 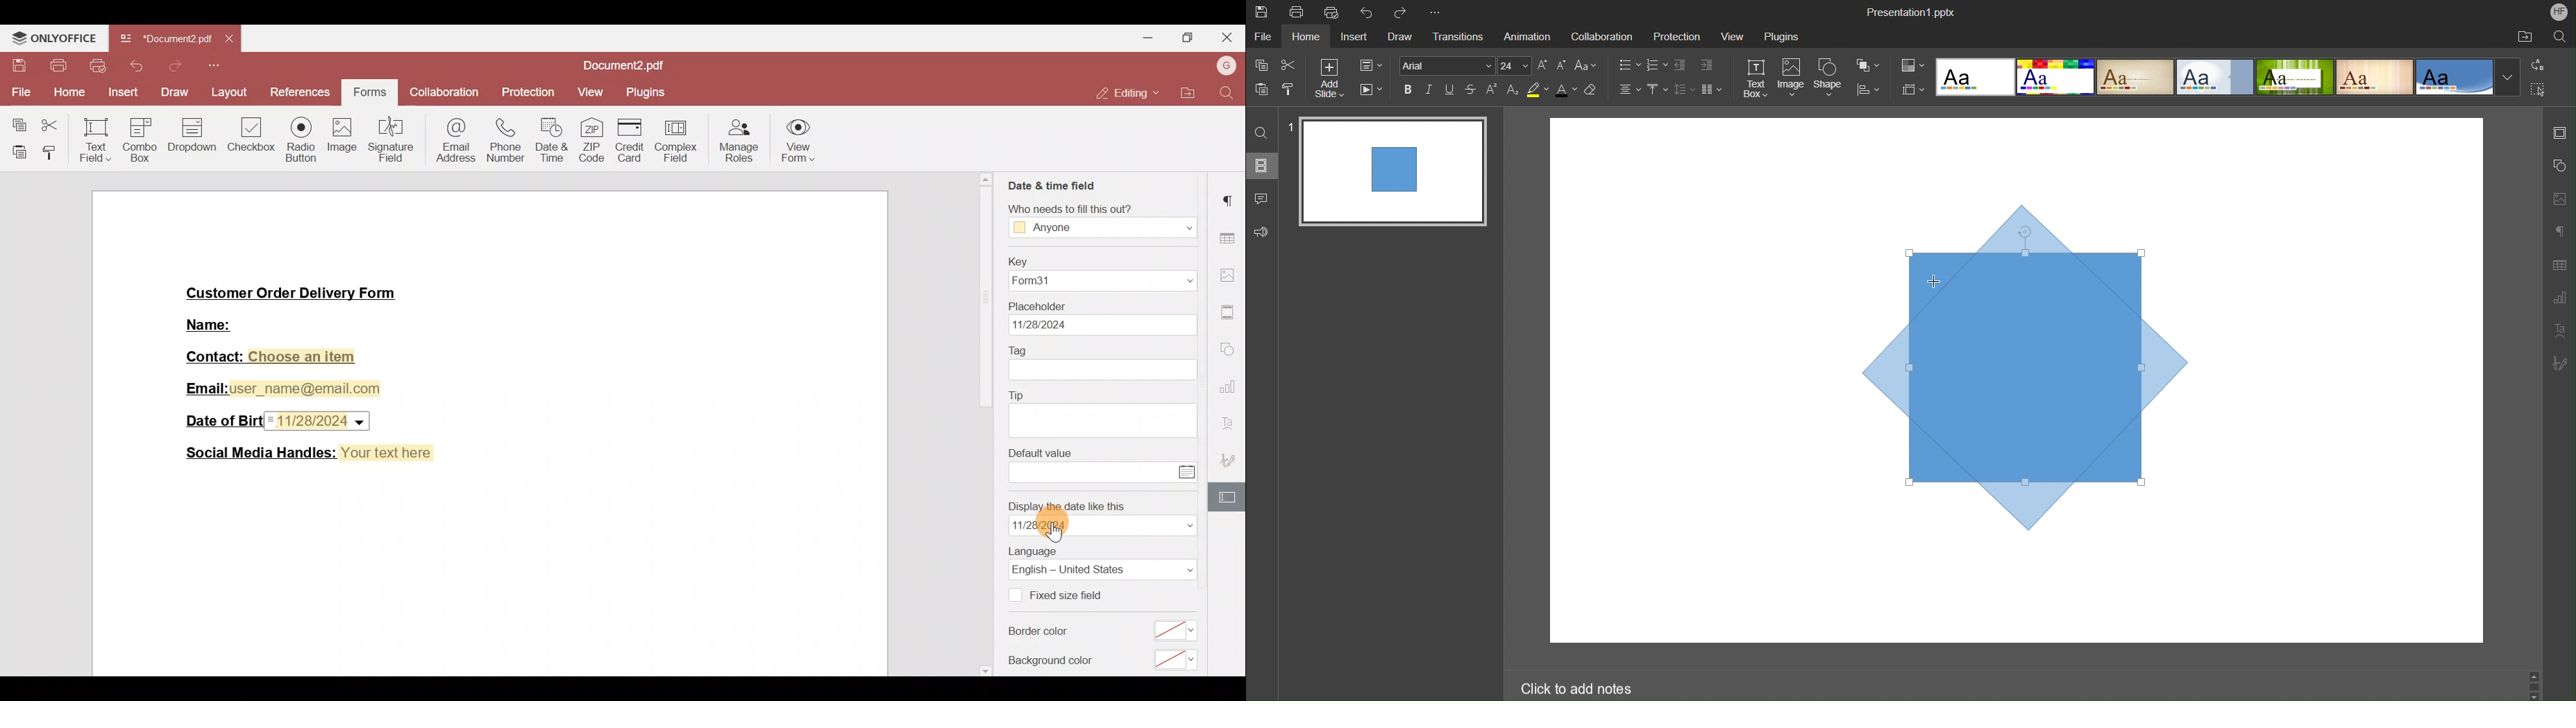 I want to click on Presentation Name, so click(x=1912, y=12).